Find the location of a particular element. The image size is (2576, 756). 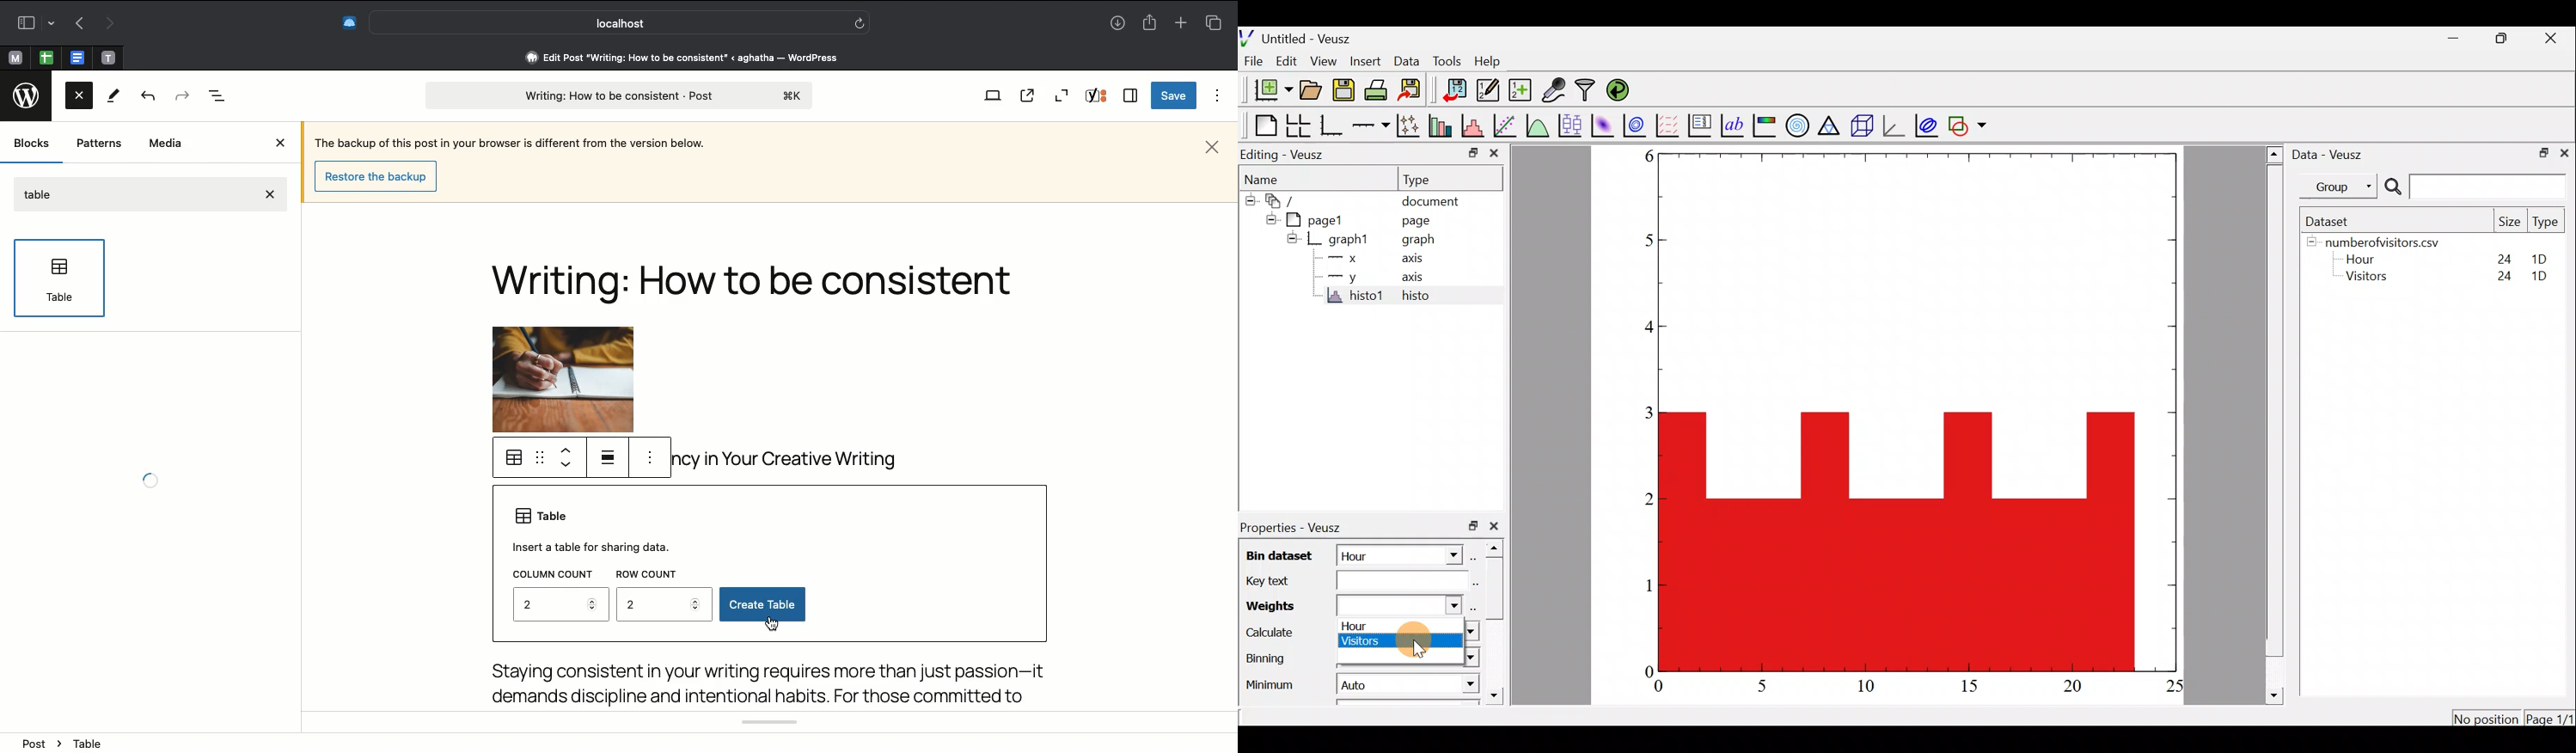

Column count is located at coordinates (555, 575).